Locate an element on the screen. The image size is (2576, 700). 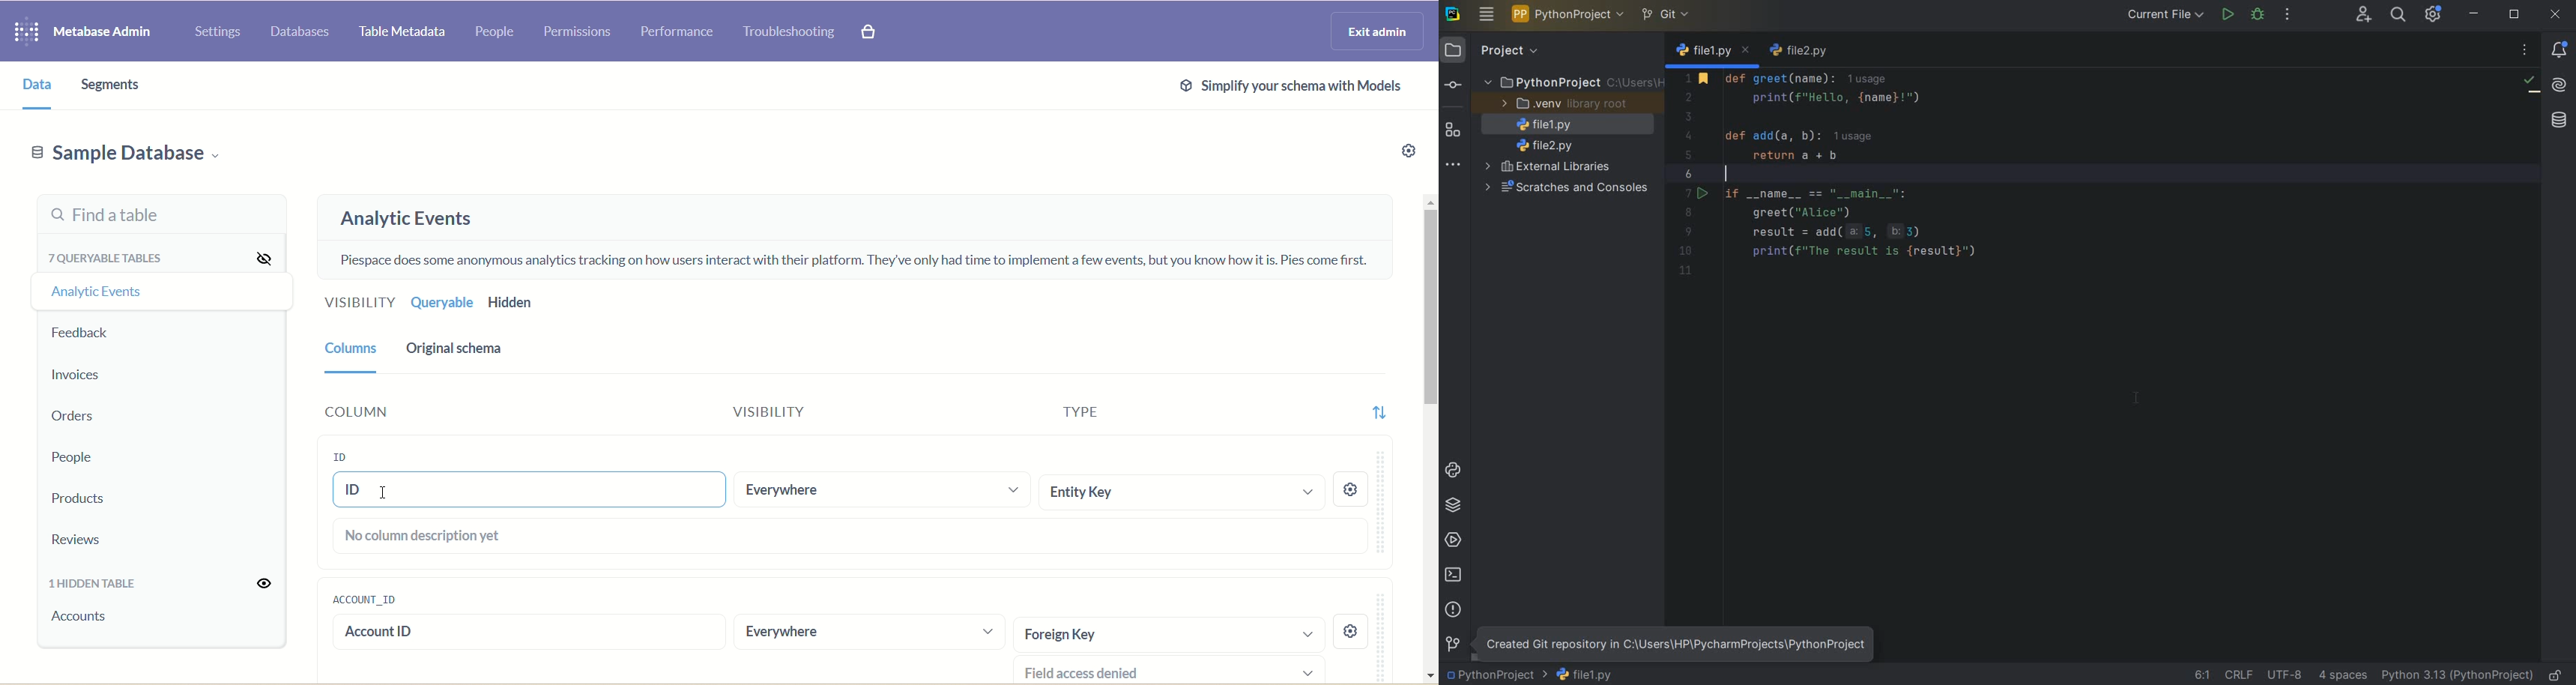
Vertical scroll bar is located at coordinates (1428, 439).